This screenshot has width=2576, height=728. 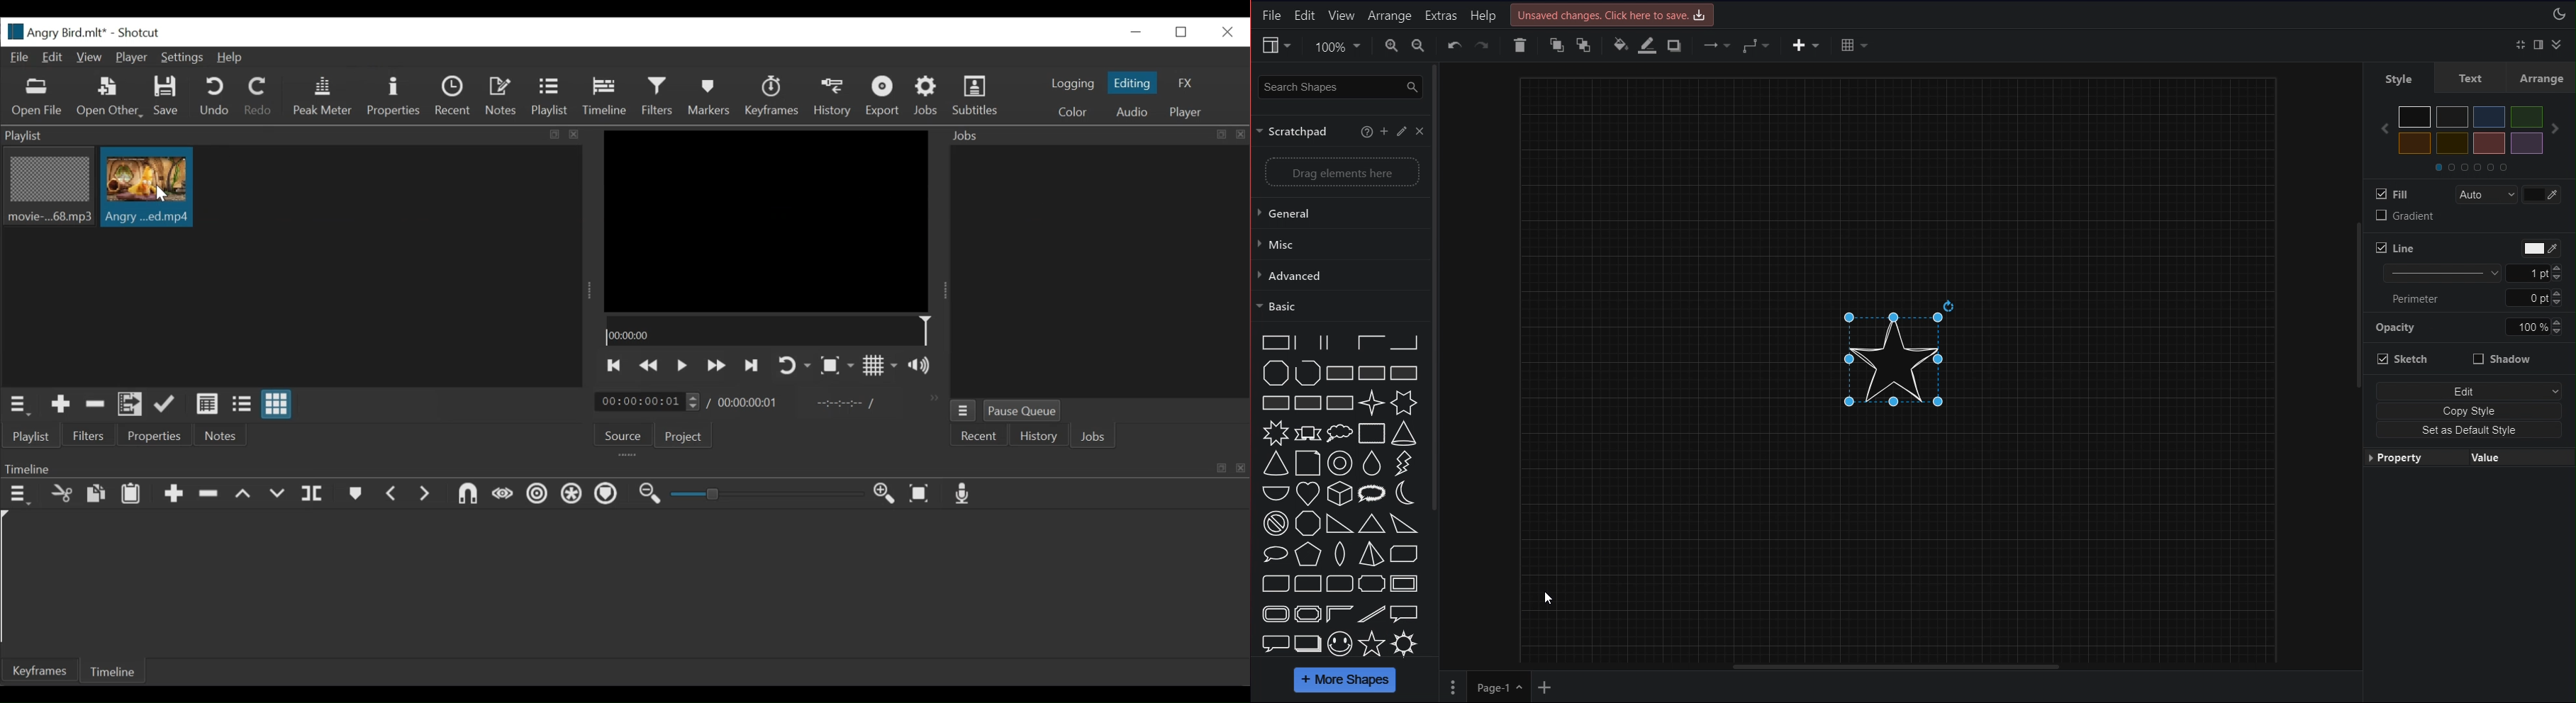 I want to click on Sketch, so click(x=2403, y=359).